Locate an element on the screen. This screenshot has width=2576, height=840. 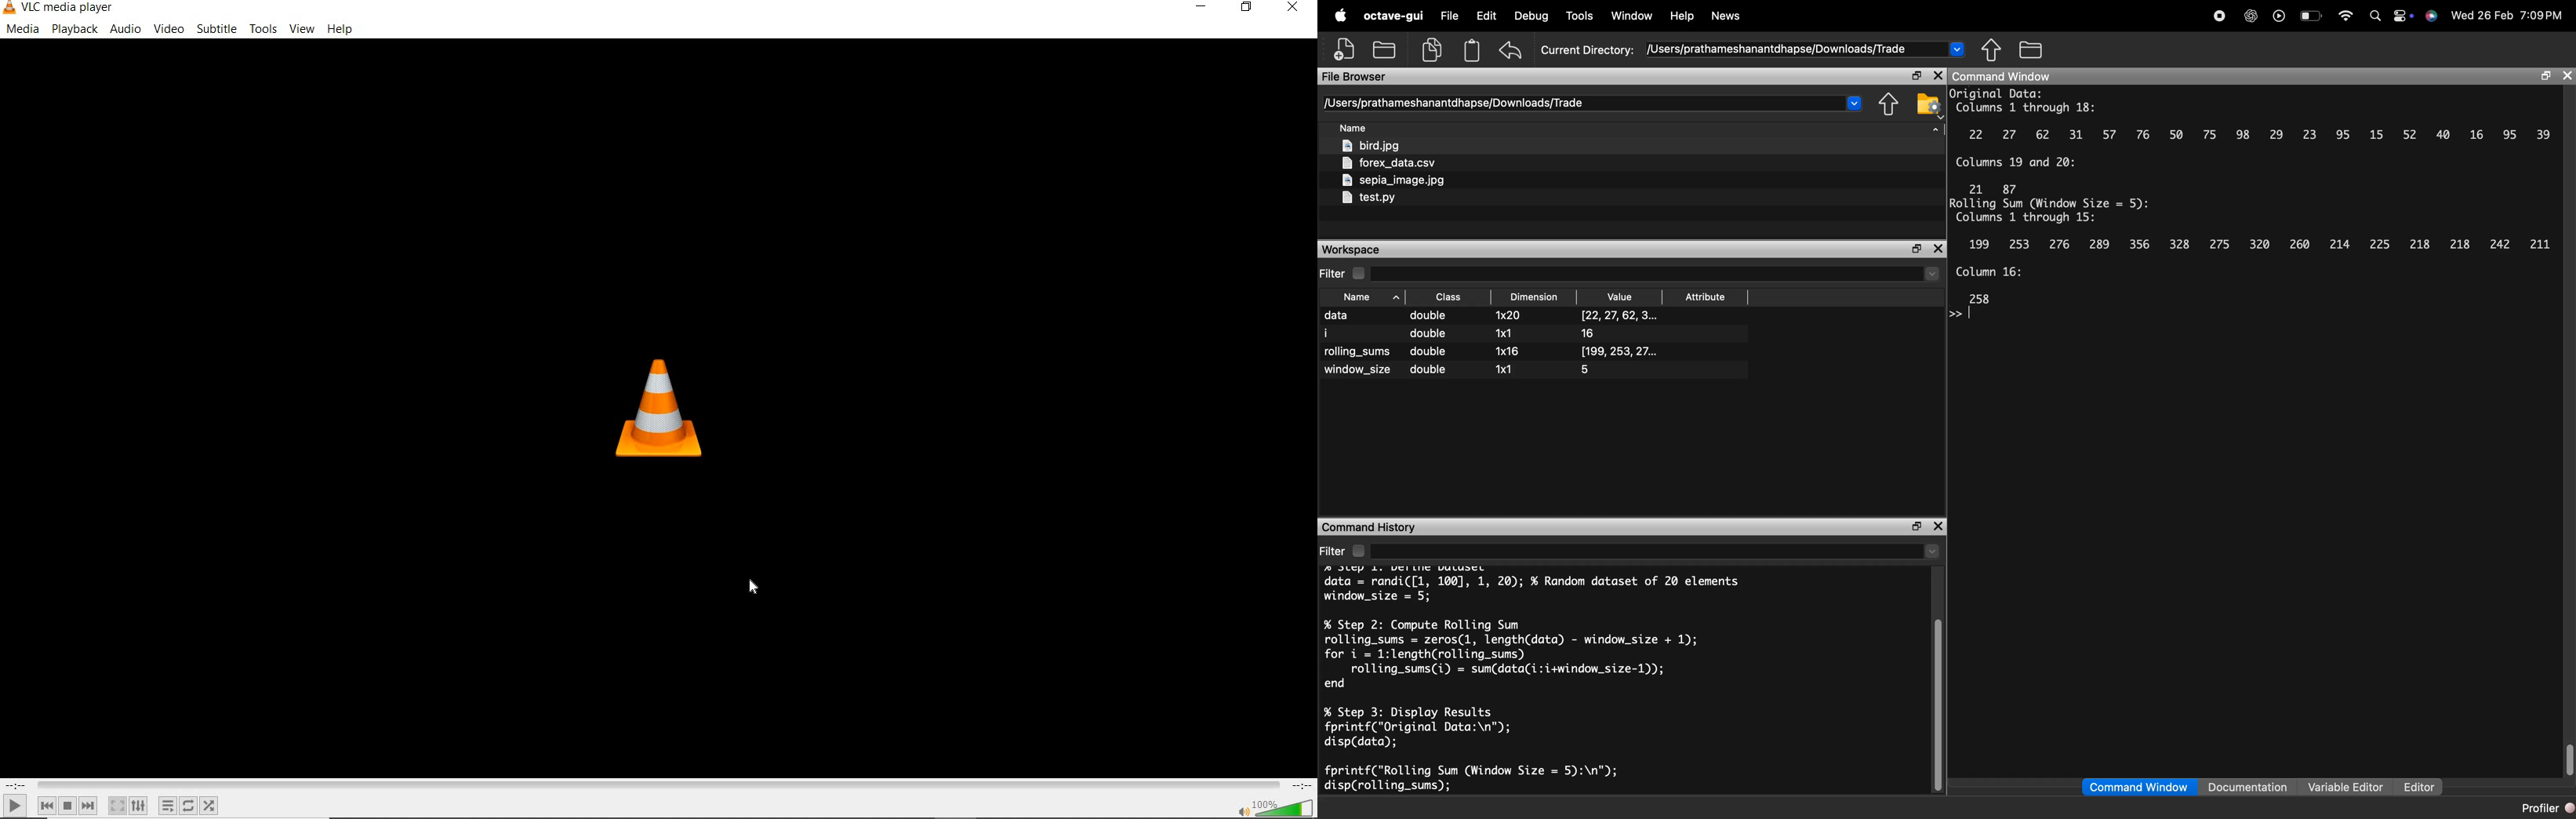
audio is located at coordinates (127, 29).